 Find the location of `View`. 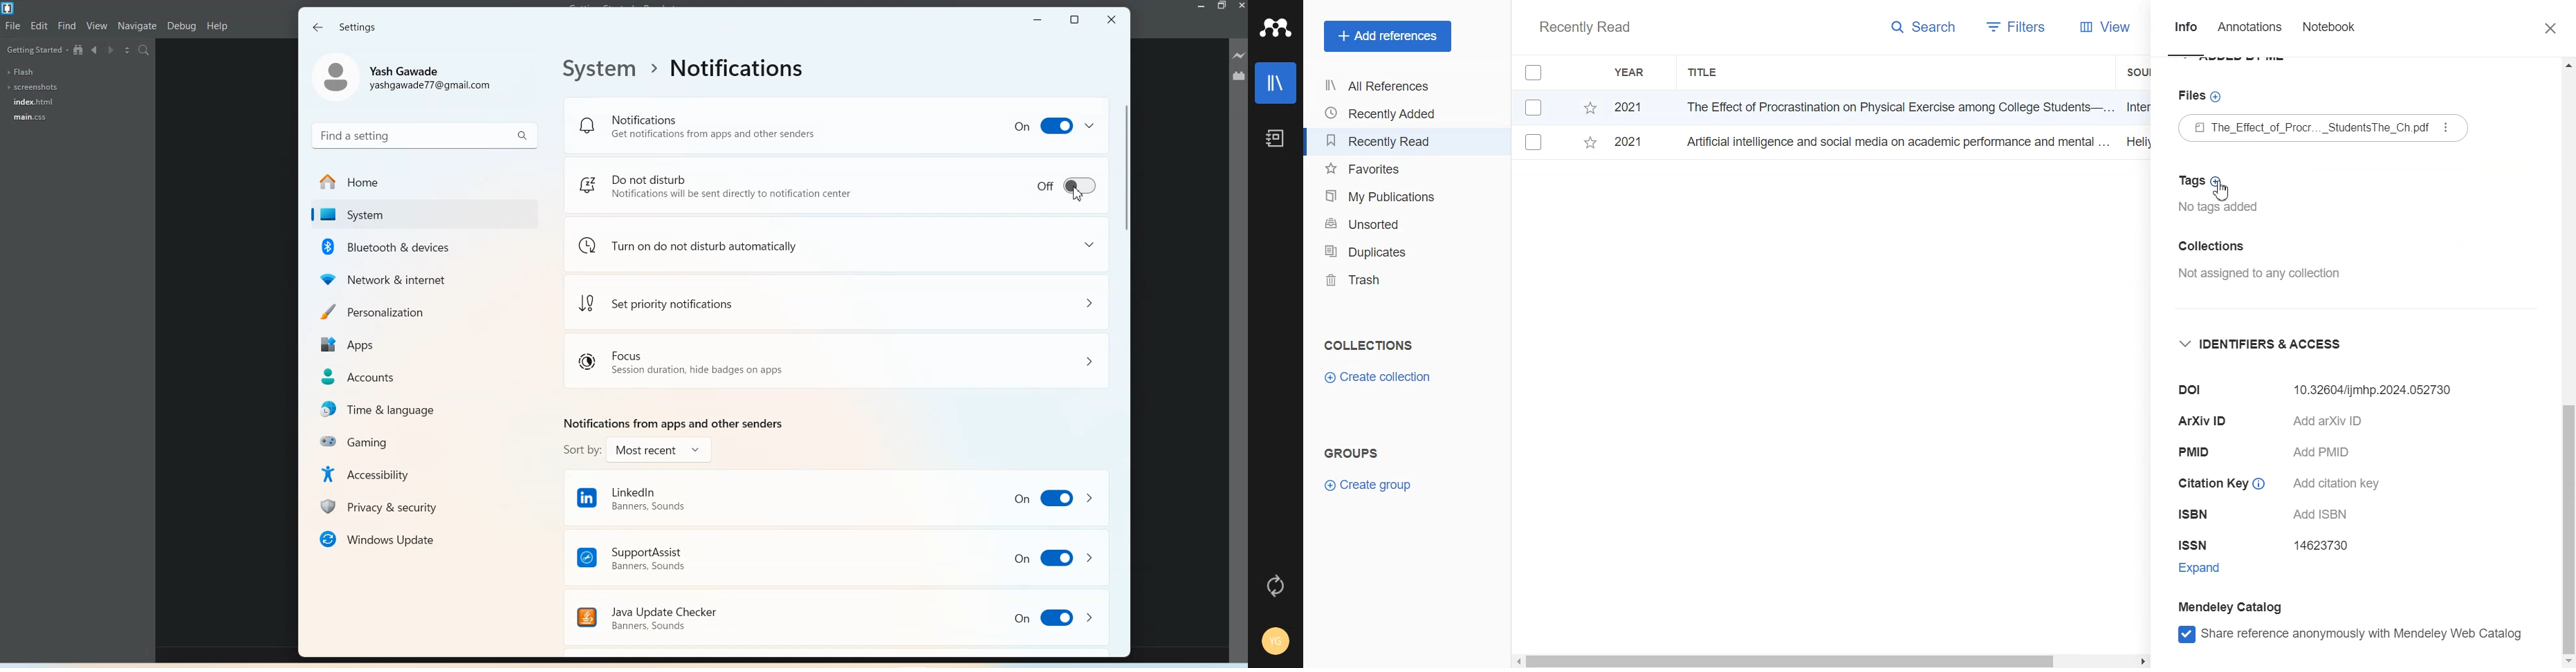

View is located at coordinates (2106, 27).